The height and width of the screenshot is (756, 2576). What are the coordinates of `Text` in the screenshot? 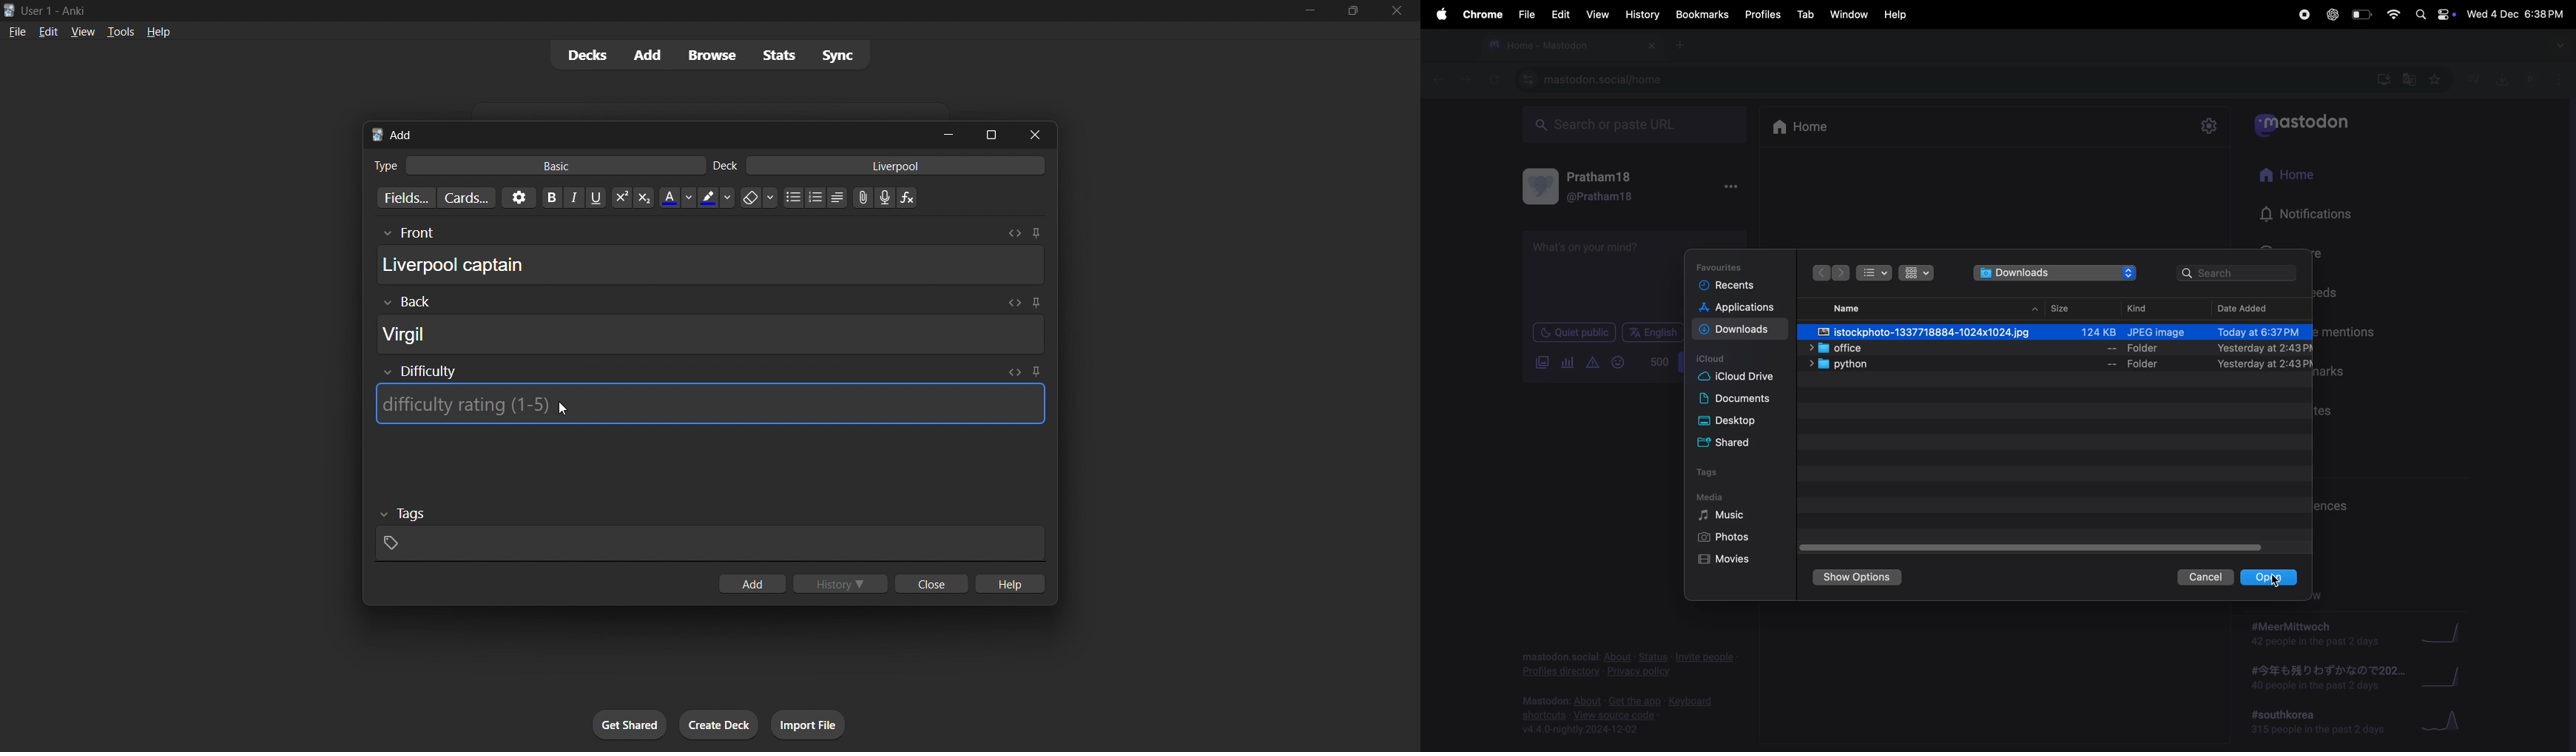 It's located at (385, 166).